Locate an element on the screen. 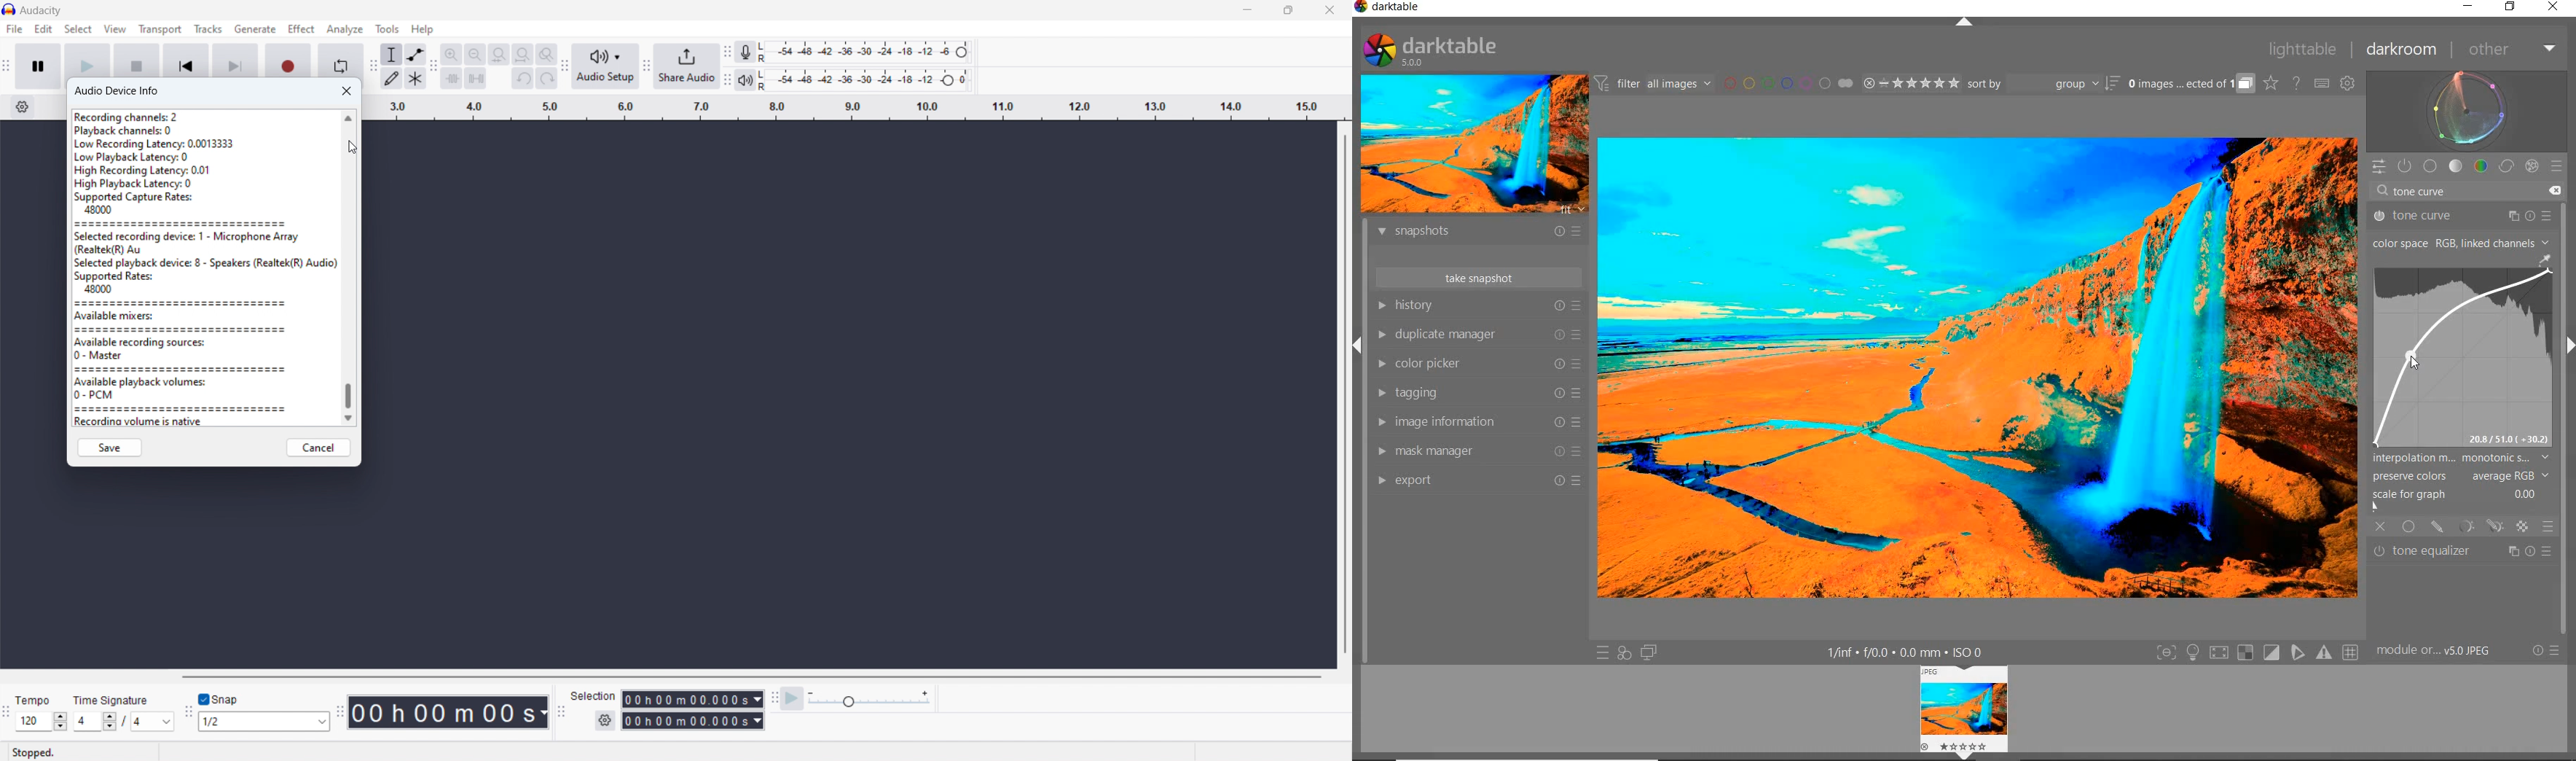 This screenshot has width=2576, height=784. INTERPOLATION is located at coordinates (2462, 459).